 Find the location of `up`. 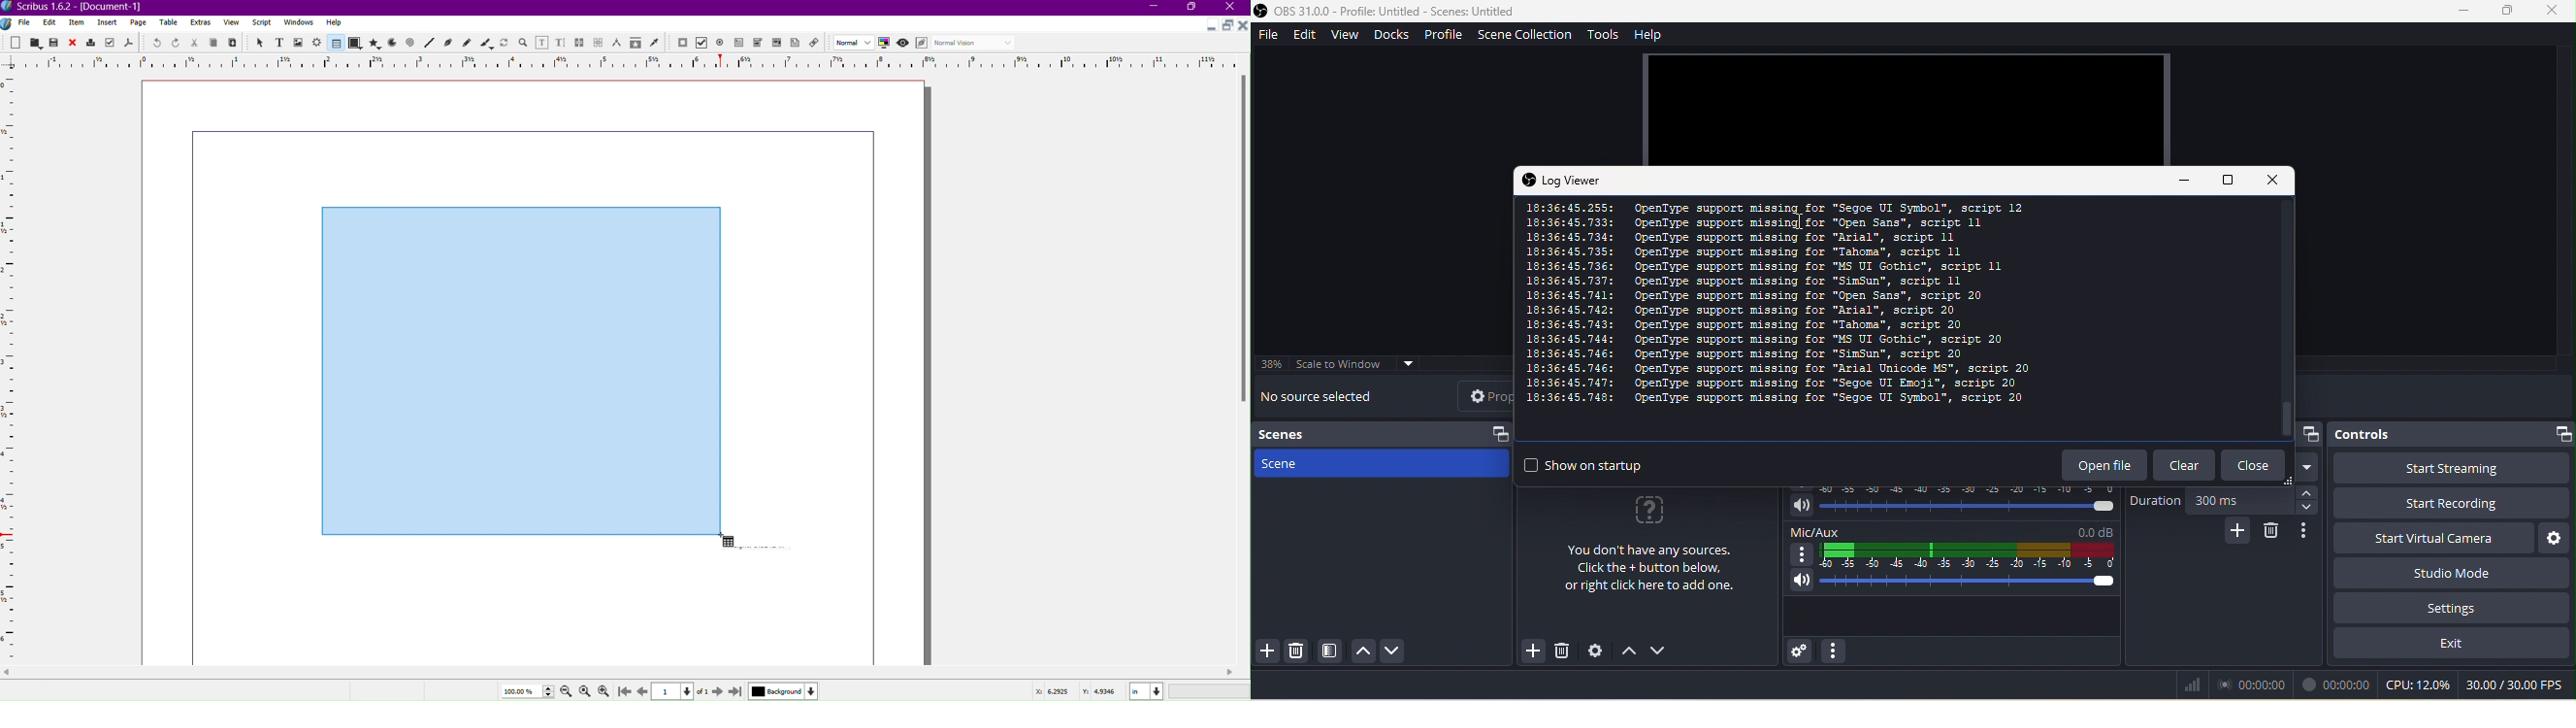

up is located at coordinates (1630, 654).